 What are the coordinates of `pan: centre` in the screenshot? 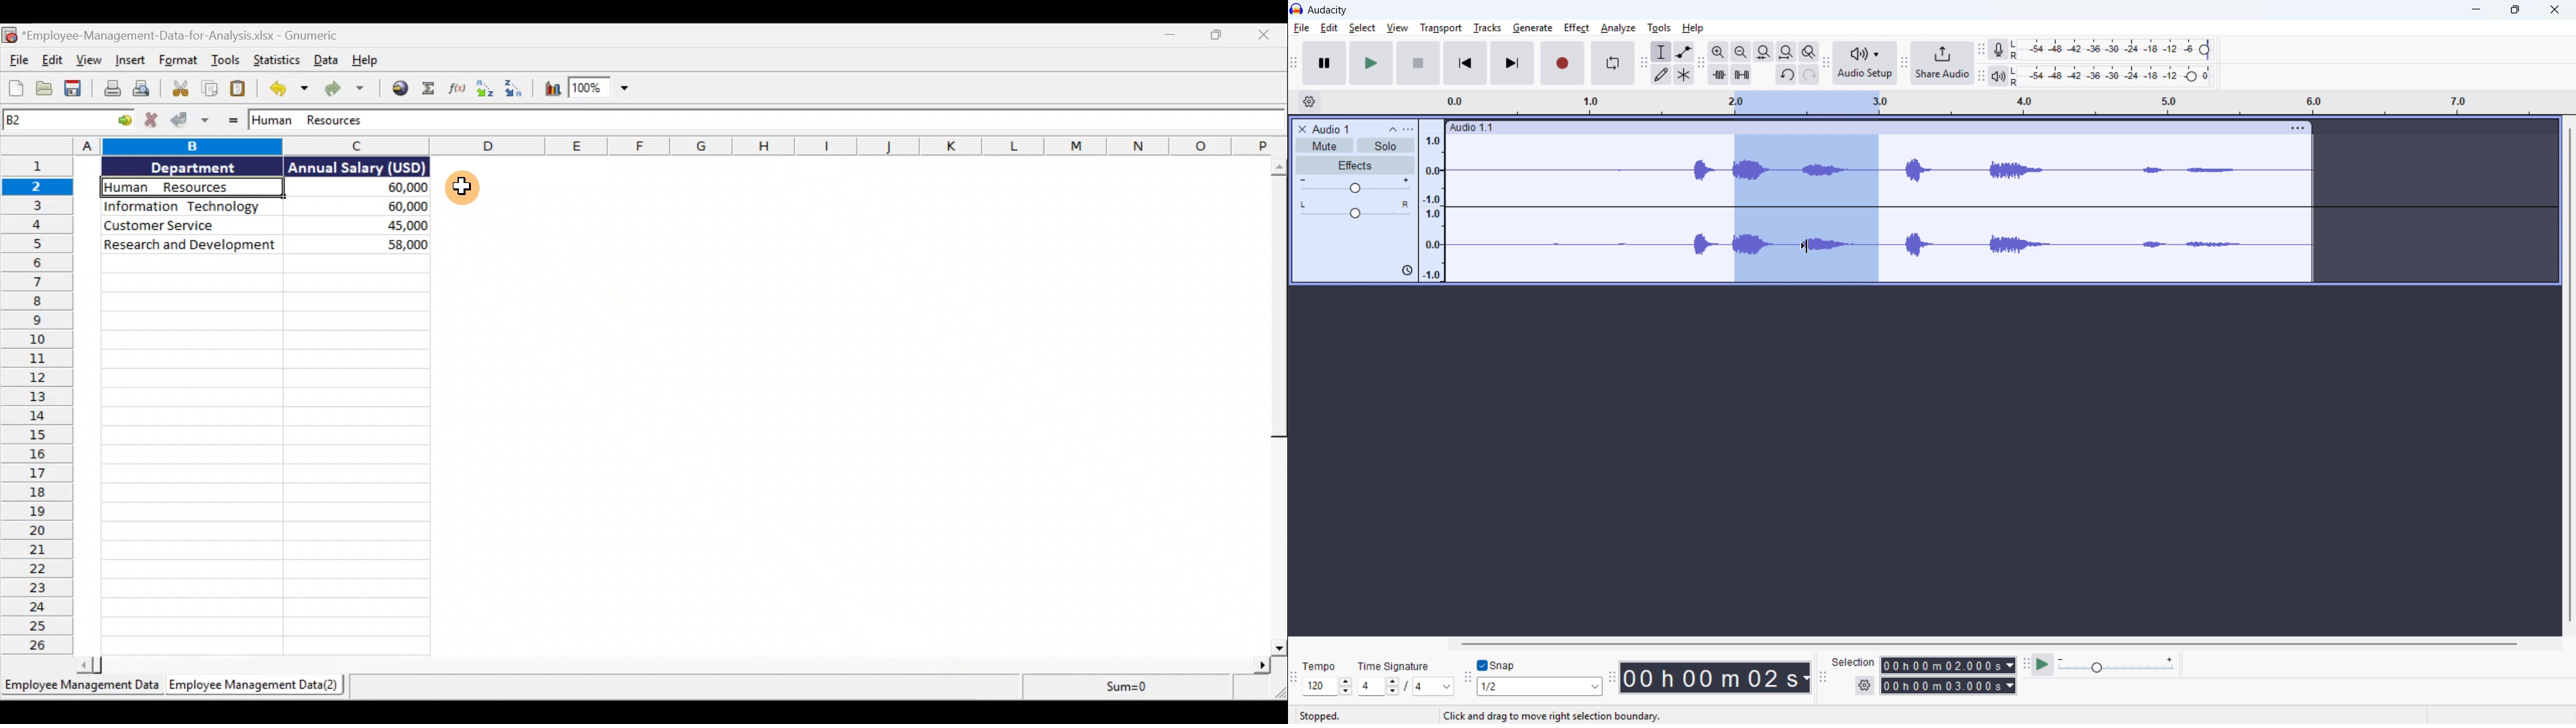 It's located at (1355, 210).